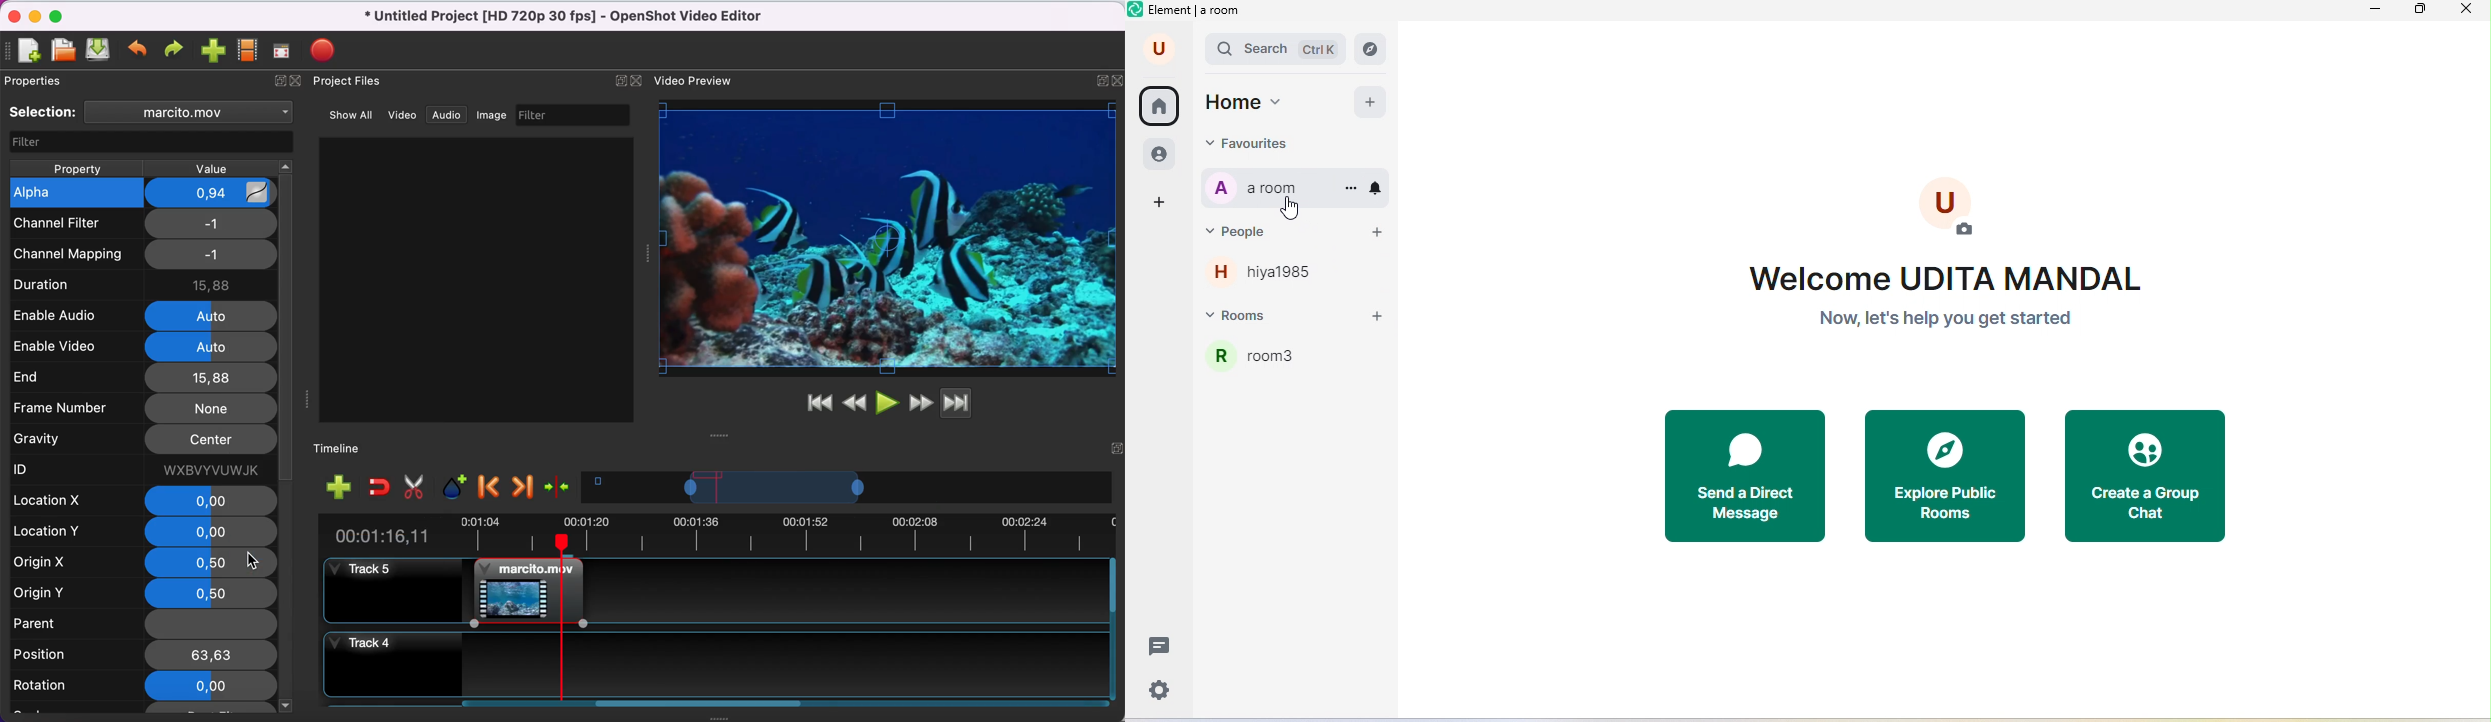 This screenshot has width=2492, height=728. I want to click on Gravity, so click(60, 441).